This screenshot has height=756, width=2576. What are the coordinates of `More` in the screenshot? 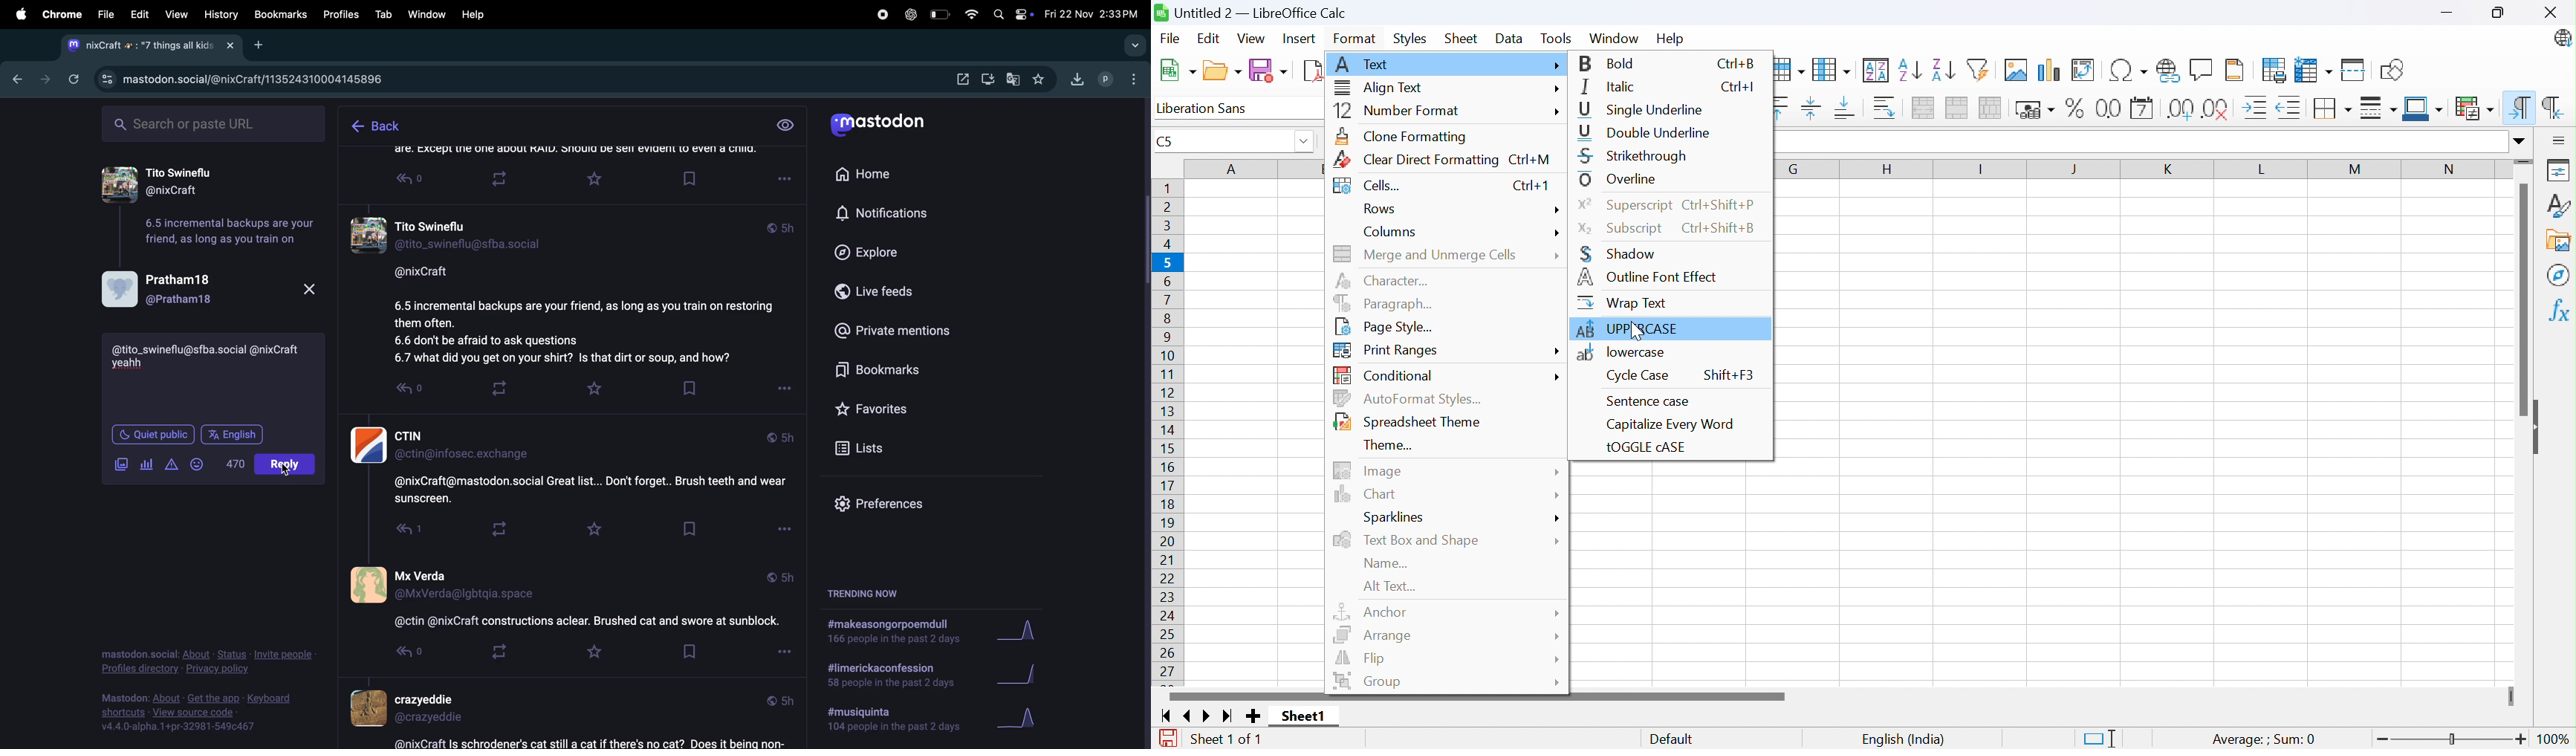 It's located at (1560, 538).